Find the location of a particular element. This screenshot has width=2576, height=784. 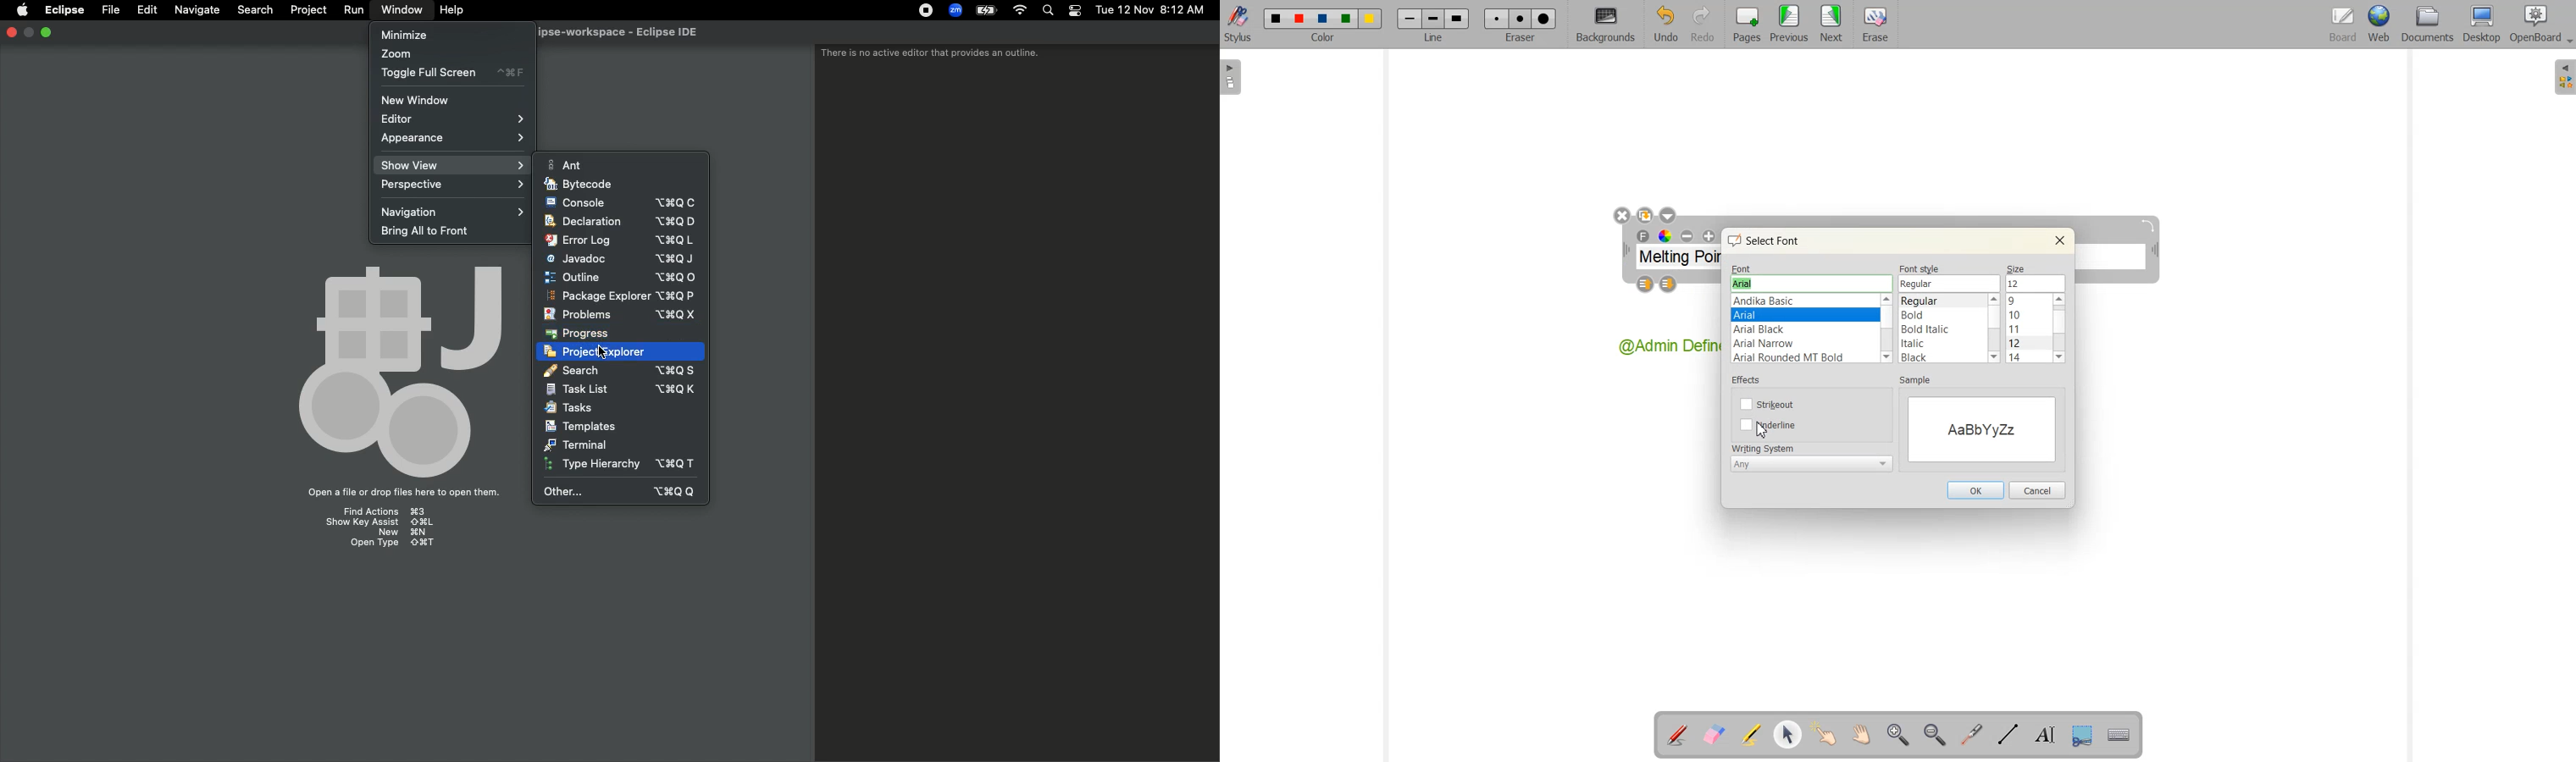

Tasks is located at coordinates (569, 407).